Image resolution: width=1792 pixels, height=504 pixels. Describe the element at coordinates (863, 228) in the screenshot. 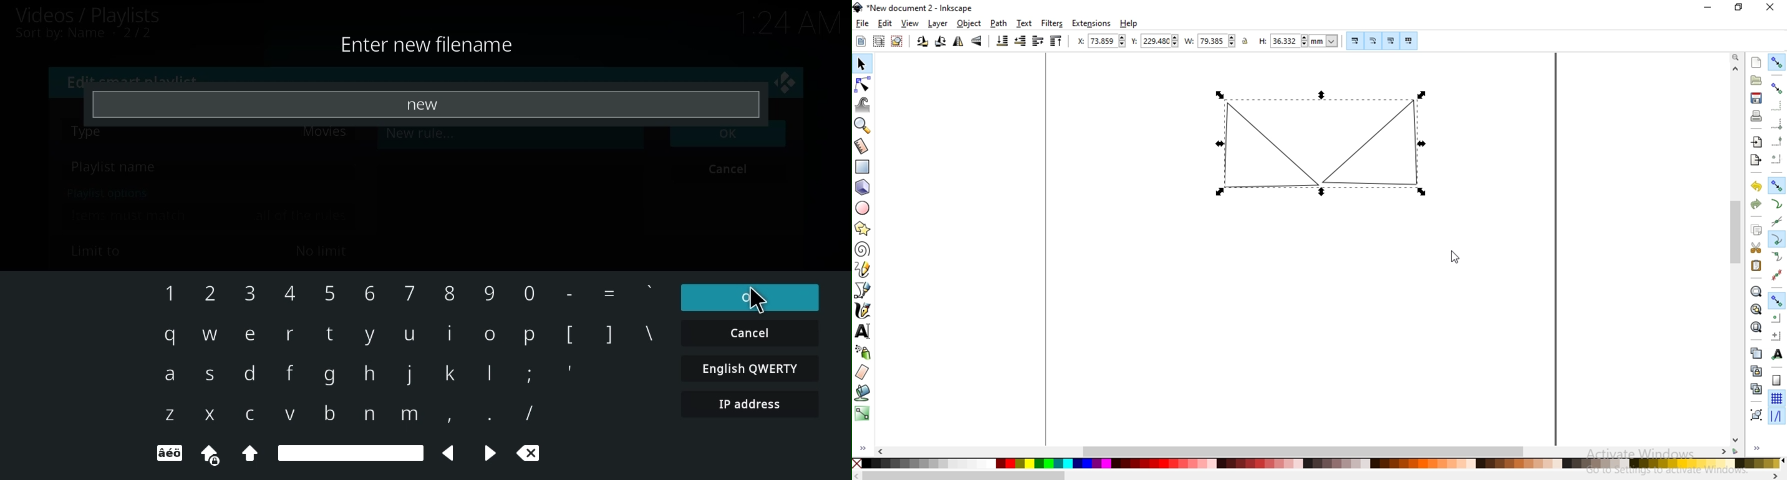

I see `create stars and polygons` at that location.